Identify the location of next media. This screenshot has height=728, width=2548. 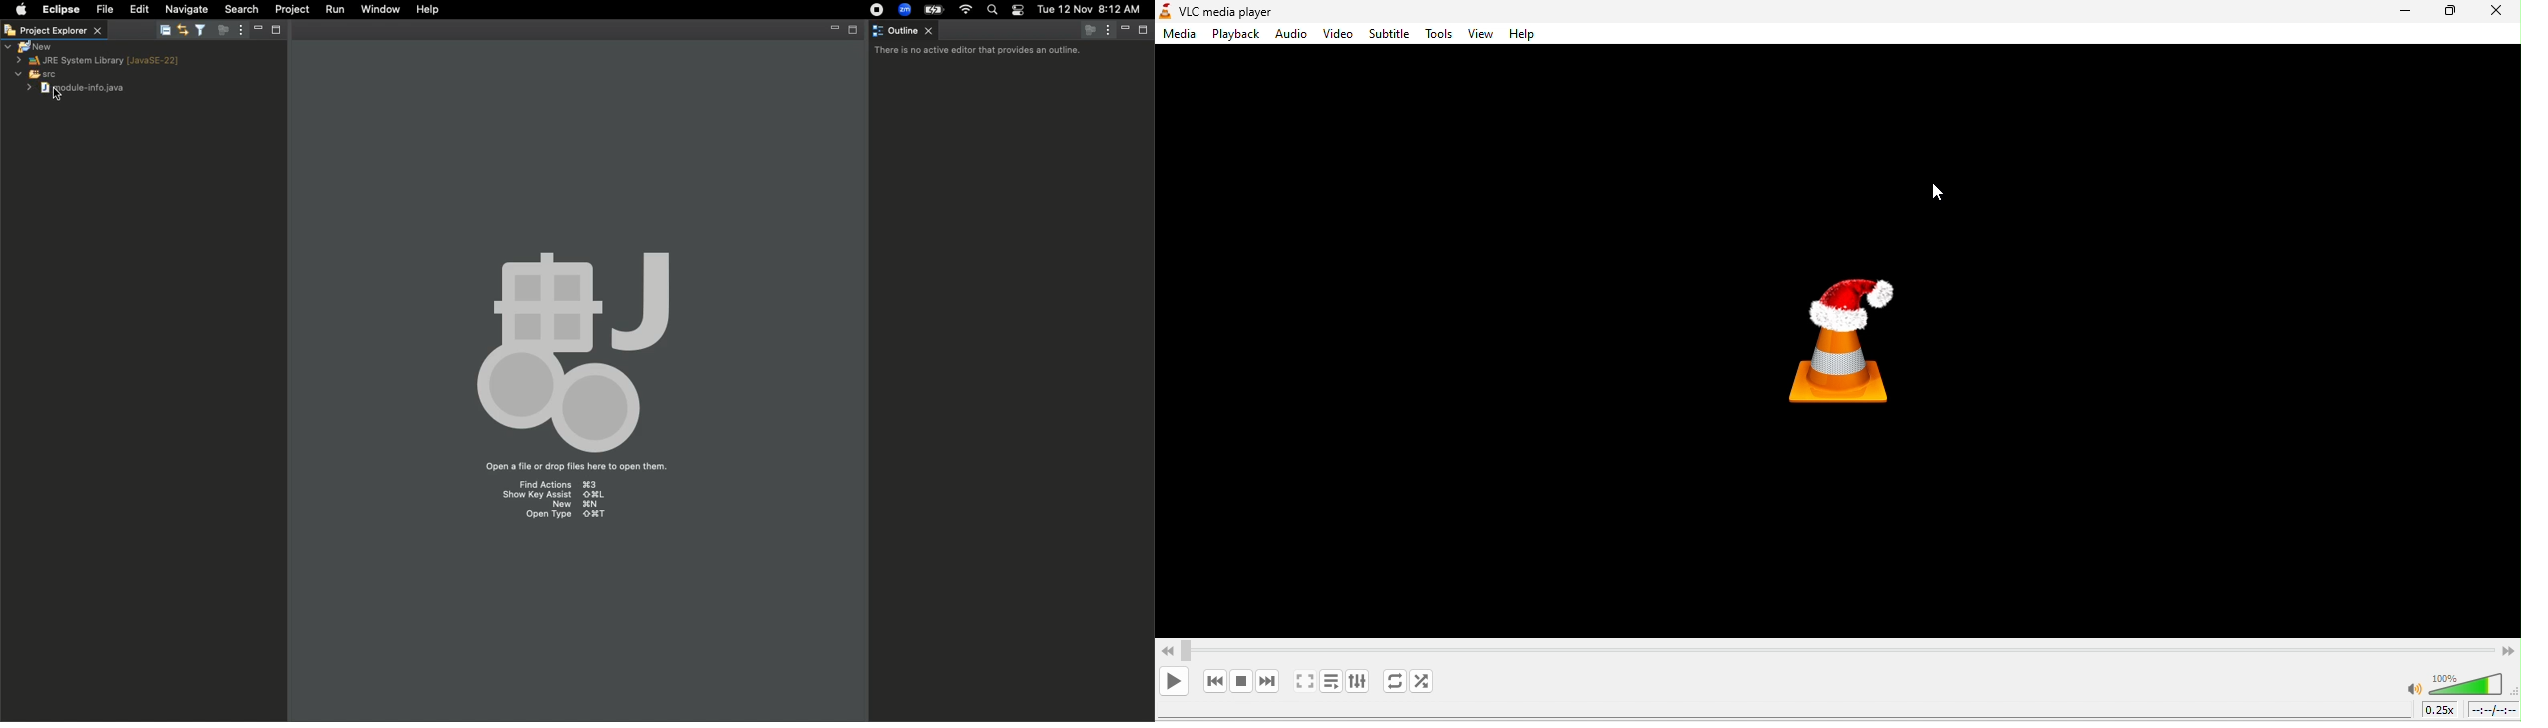
(1264, 684).